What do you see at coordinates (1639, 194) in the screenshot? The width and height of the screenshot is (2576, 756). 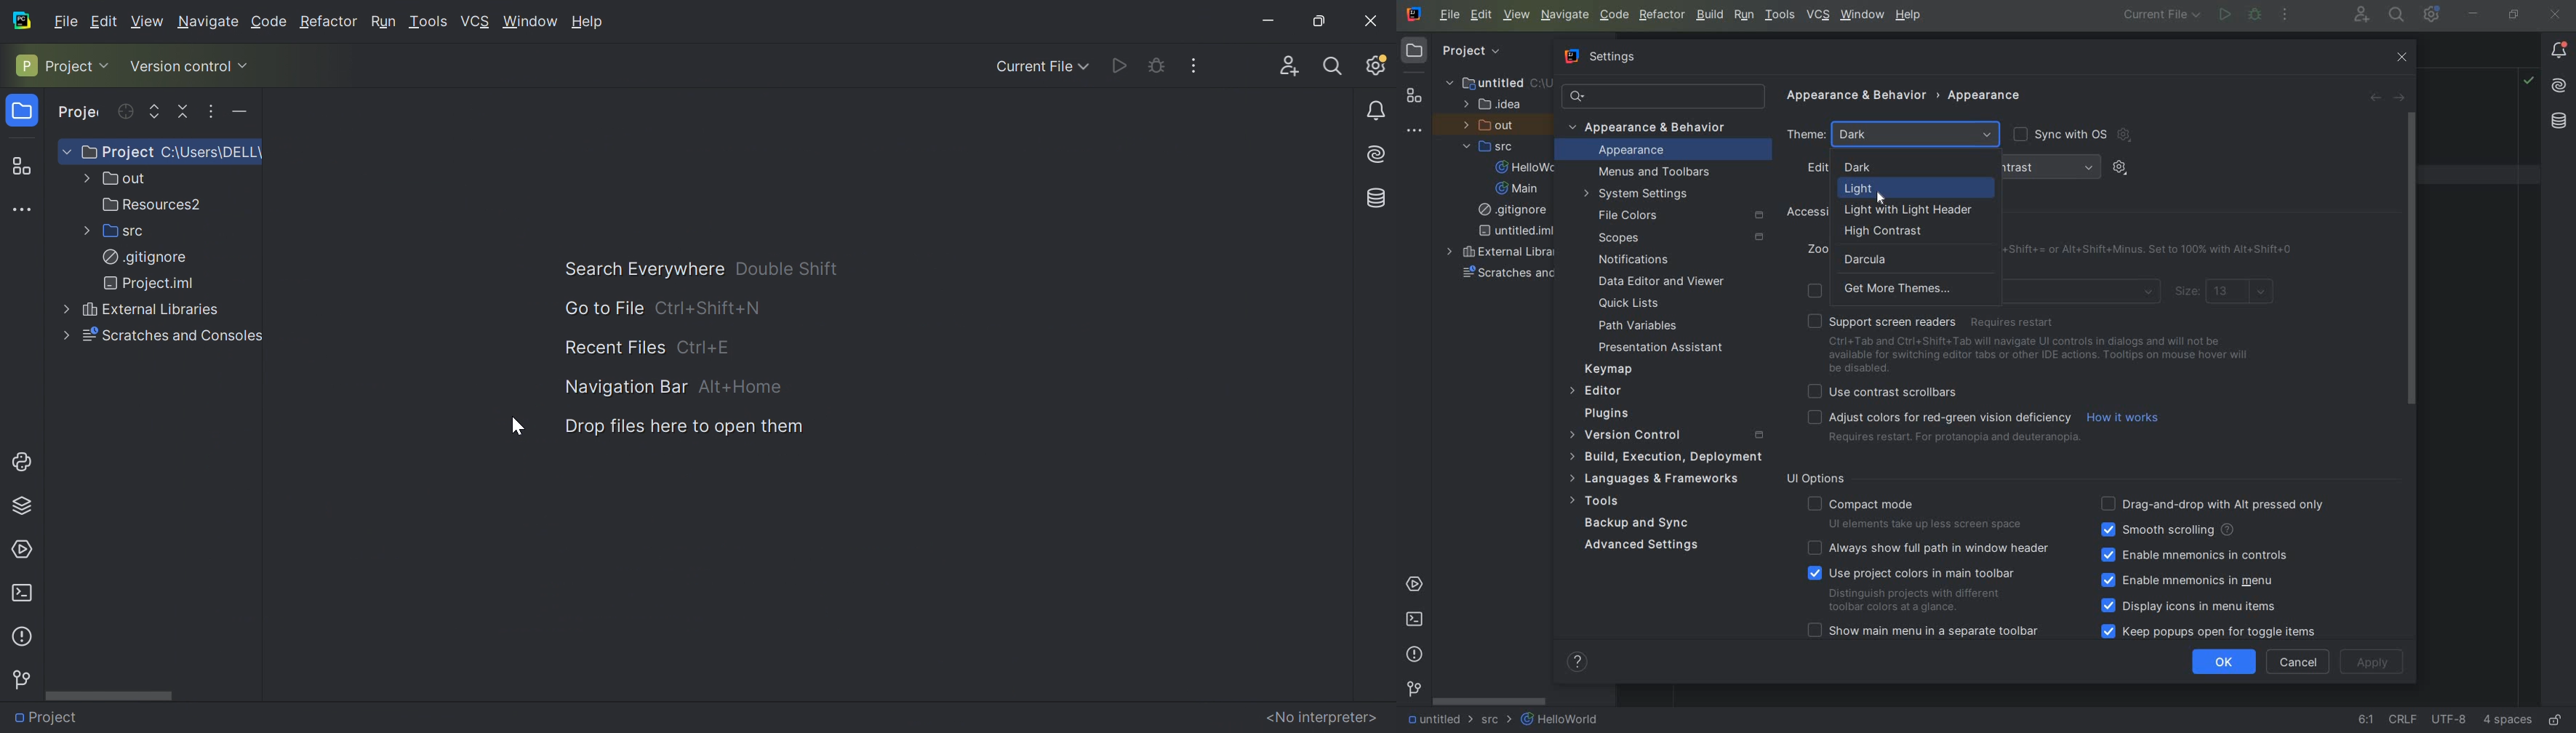 I see `SYSTEM SETTINGS` at bounding box center [1639, 194].